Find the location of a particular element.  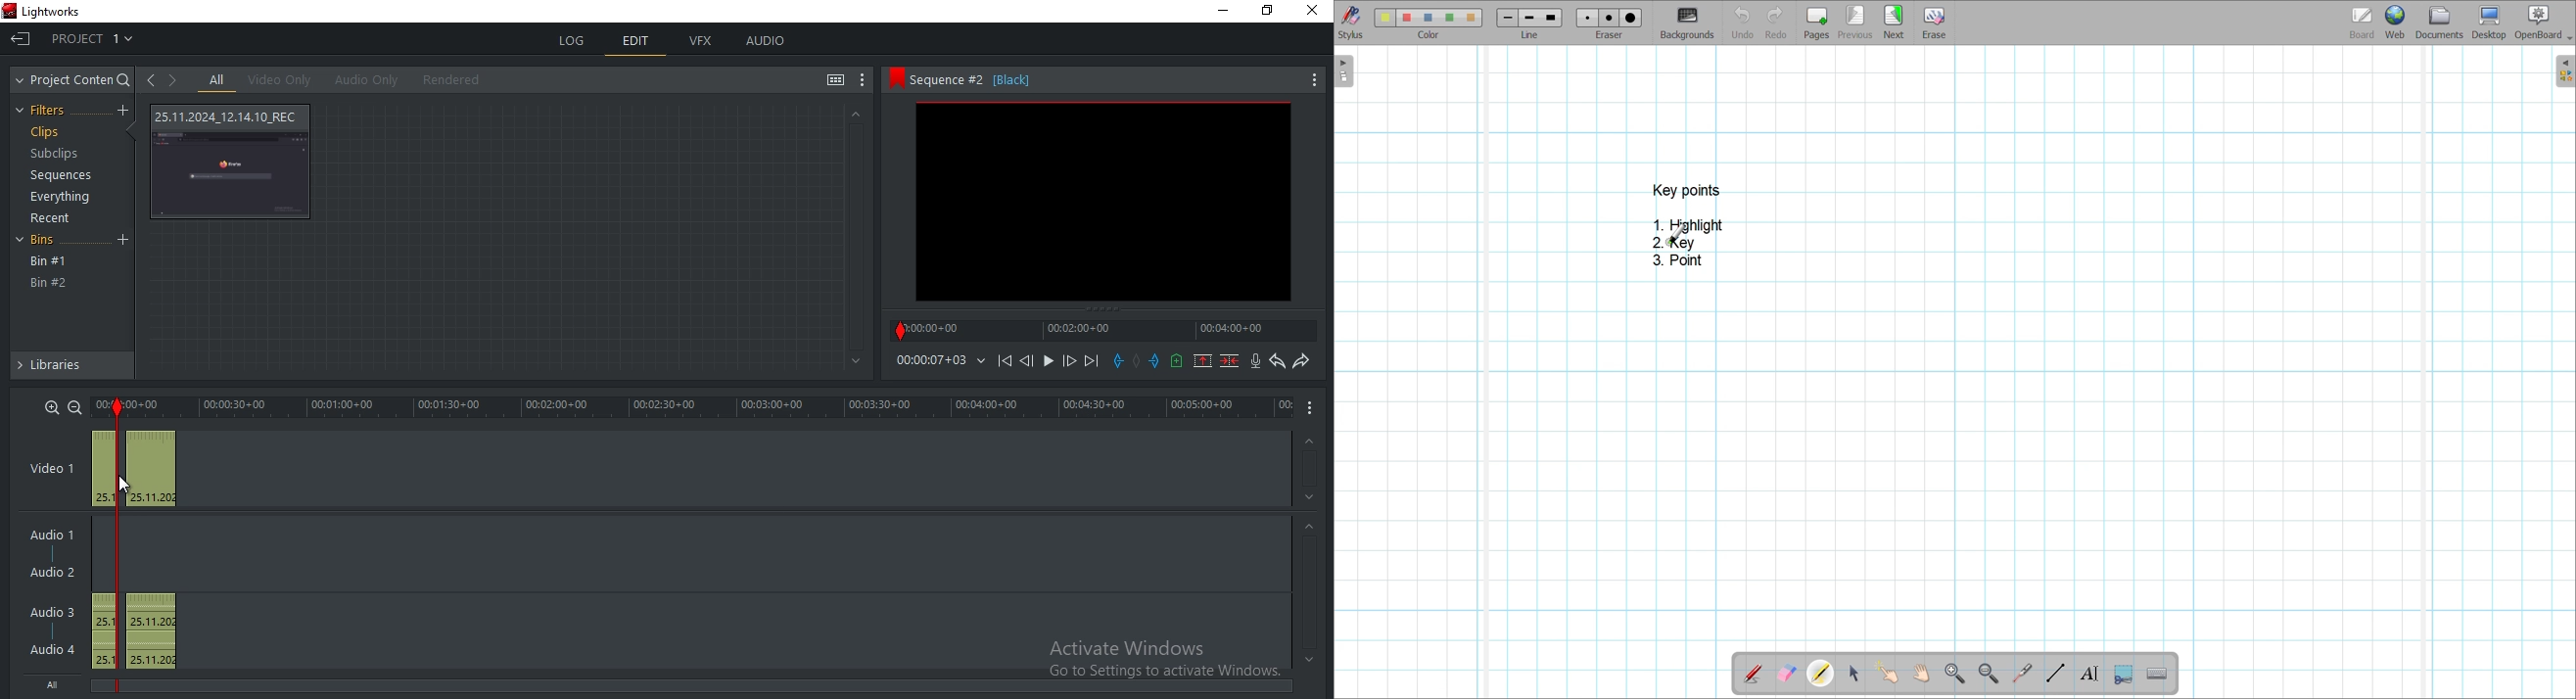

 is located at coordinates (172, 81).